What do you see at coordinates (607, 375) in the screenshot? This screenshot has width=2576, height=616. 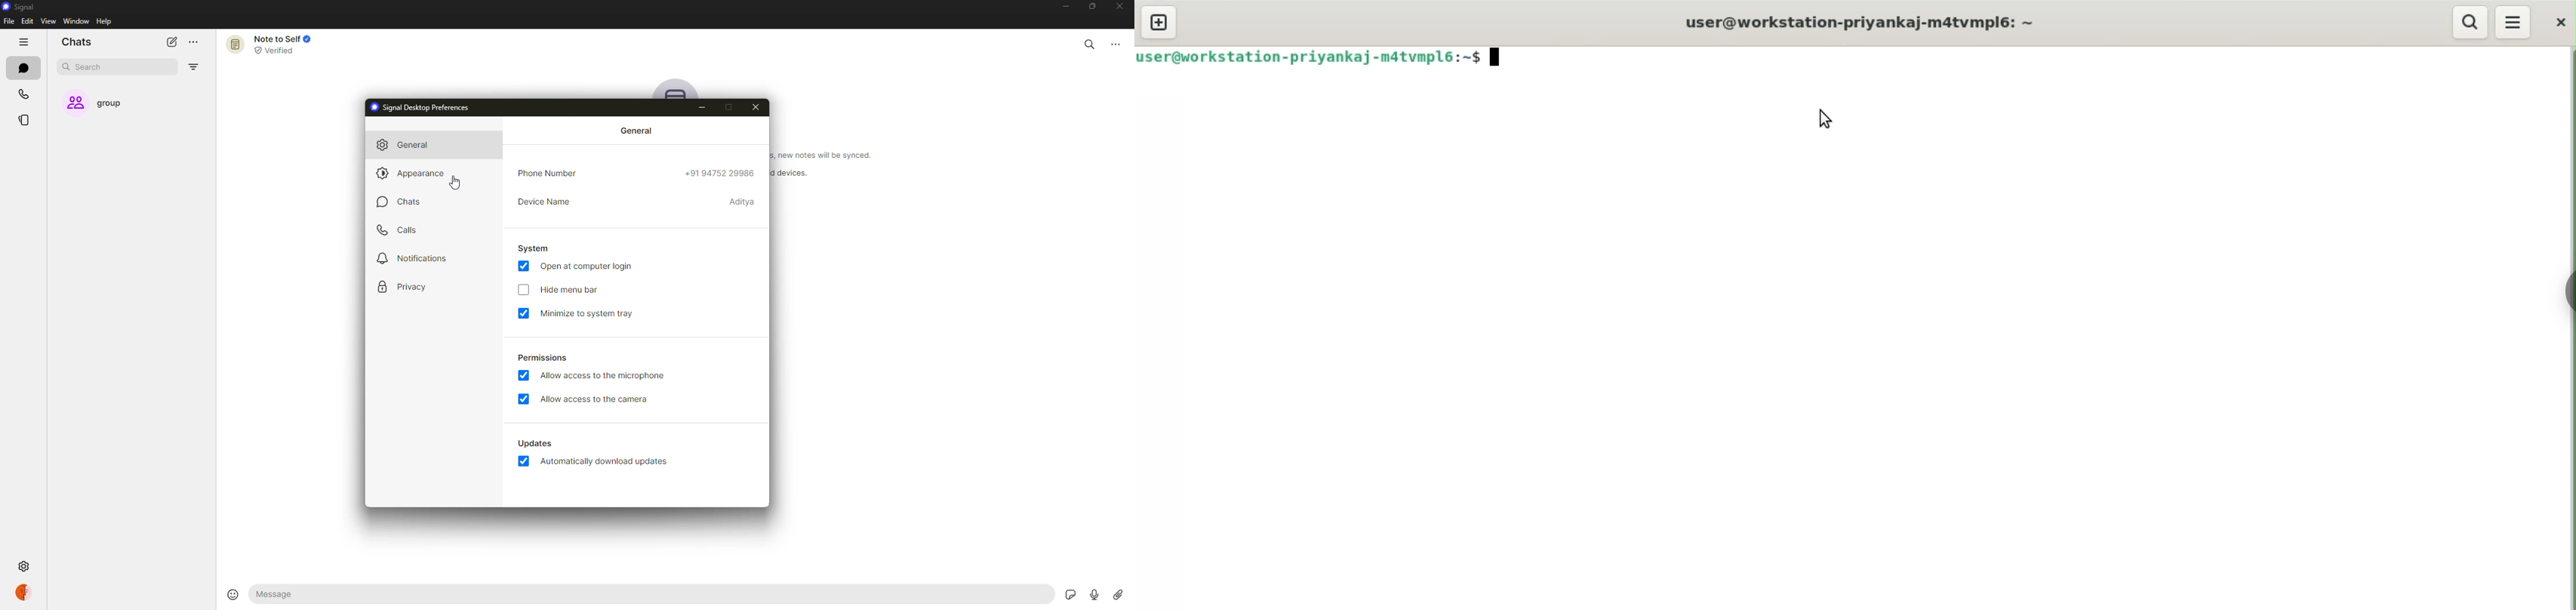 I see `allow access to microphone` at bounding box center [607, 375].